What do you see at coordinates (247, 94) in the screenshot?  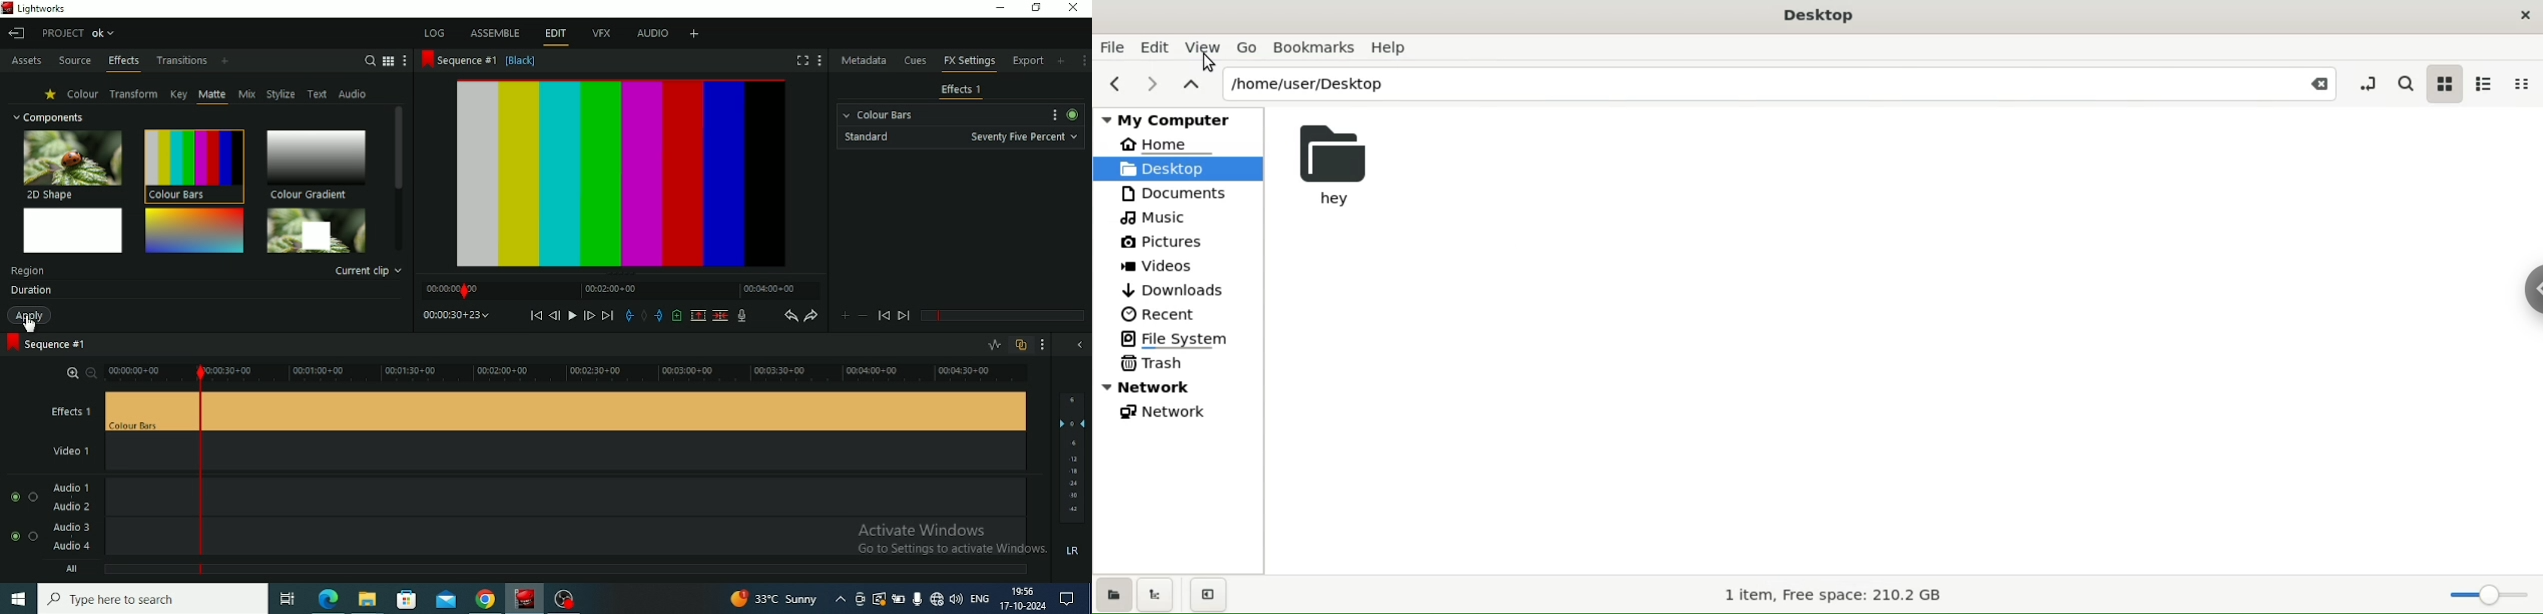 I see `Mix` at bounding box center [247, 94].